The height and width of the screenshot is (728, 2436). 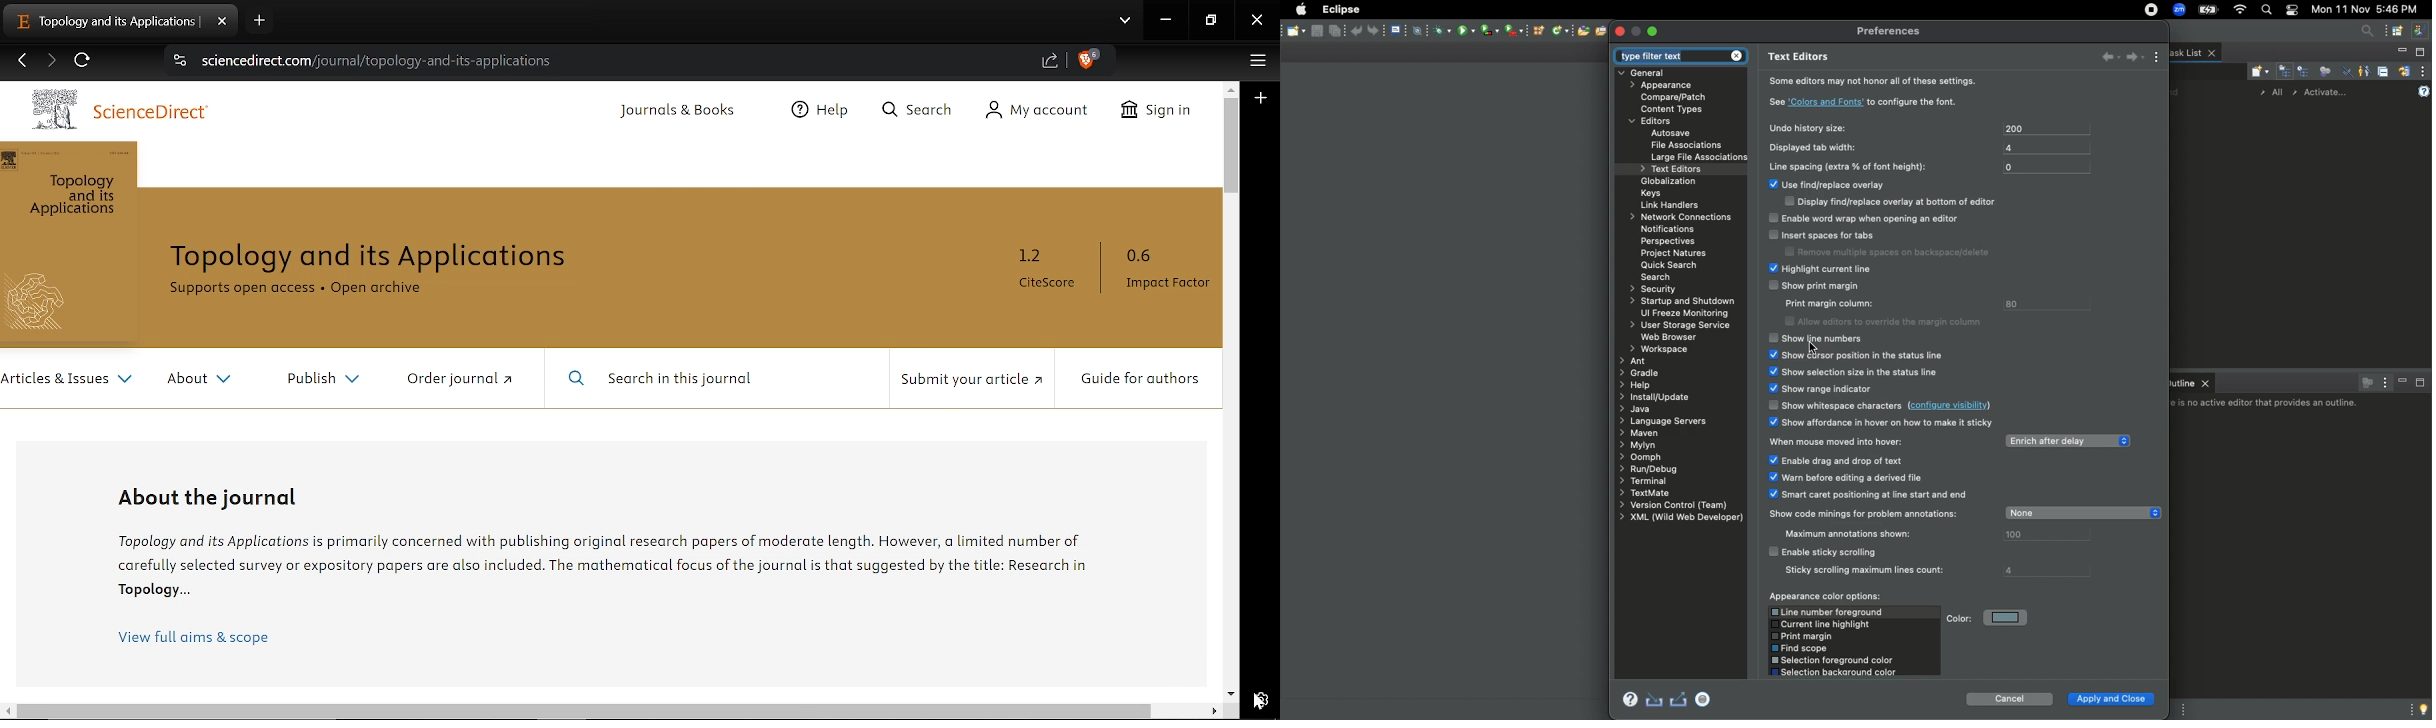 I want to click on 0.6 Impact Factor, so click(x=1167, y=268).